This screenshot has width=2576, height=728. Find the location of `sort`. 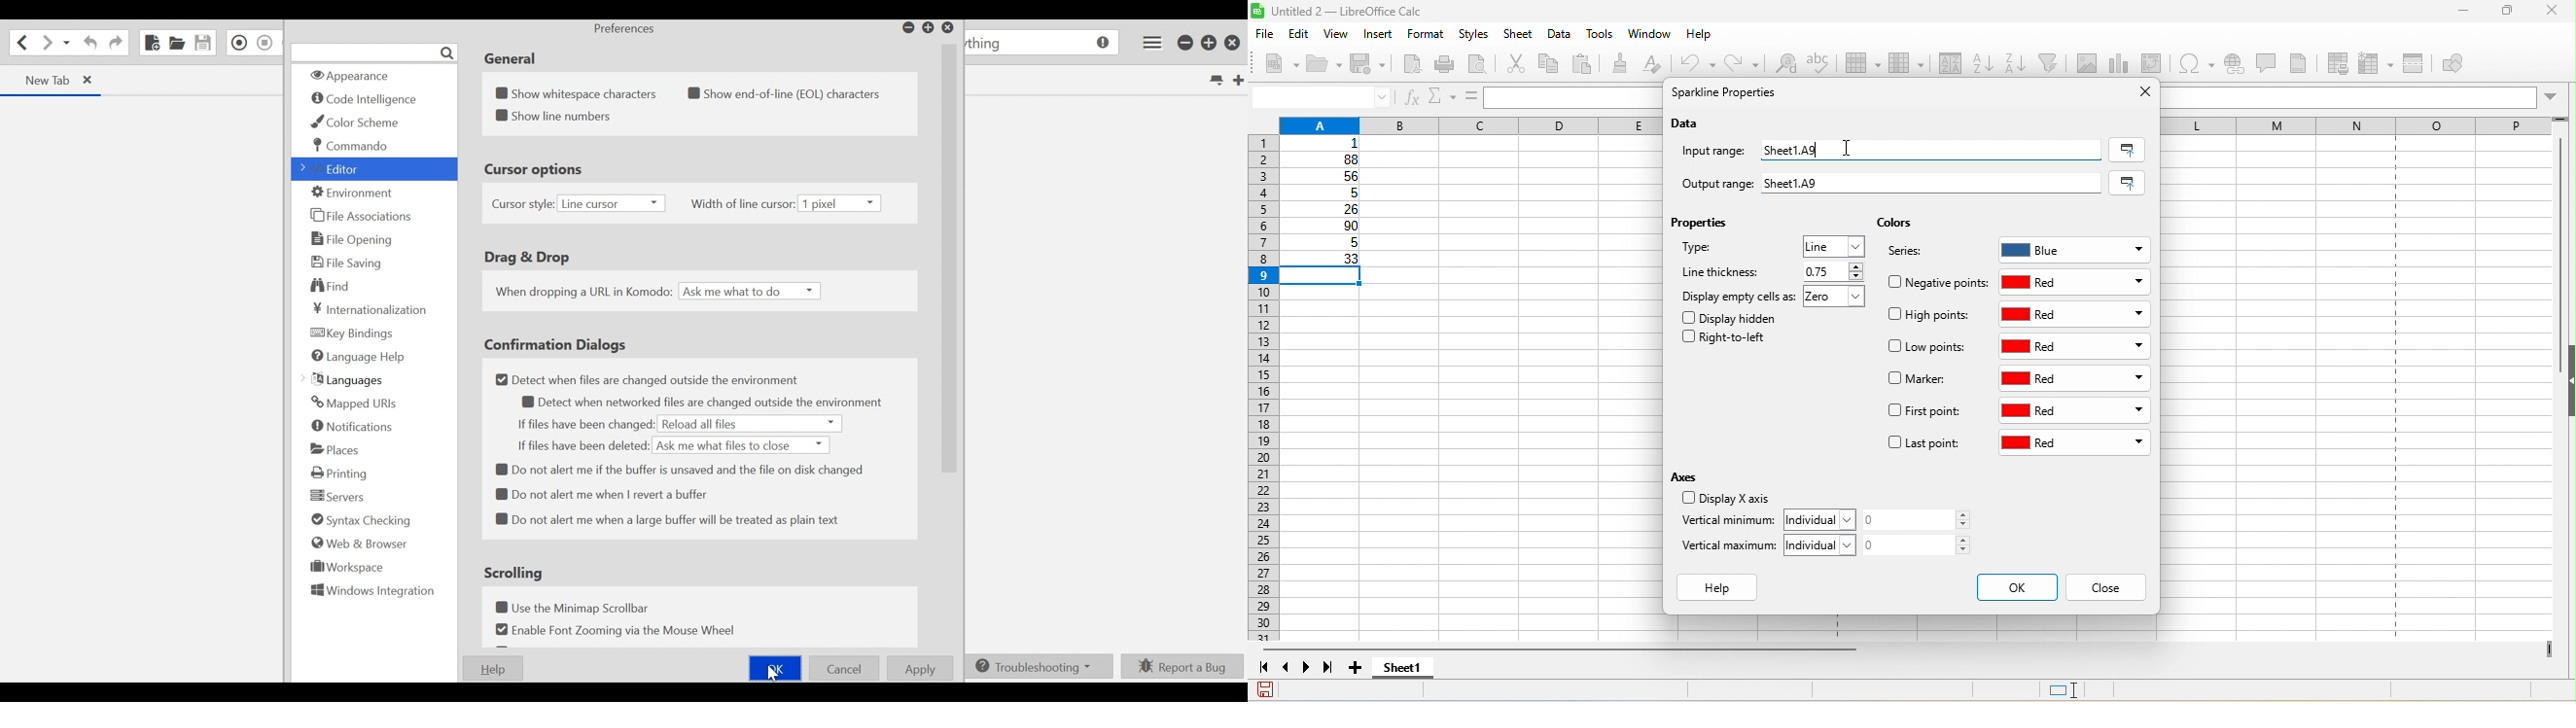

sort is located at coordinates (1952, 63).